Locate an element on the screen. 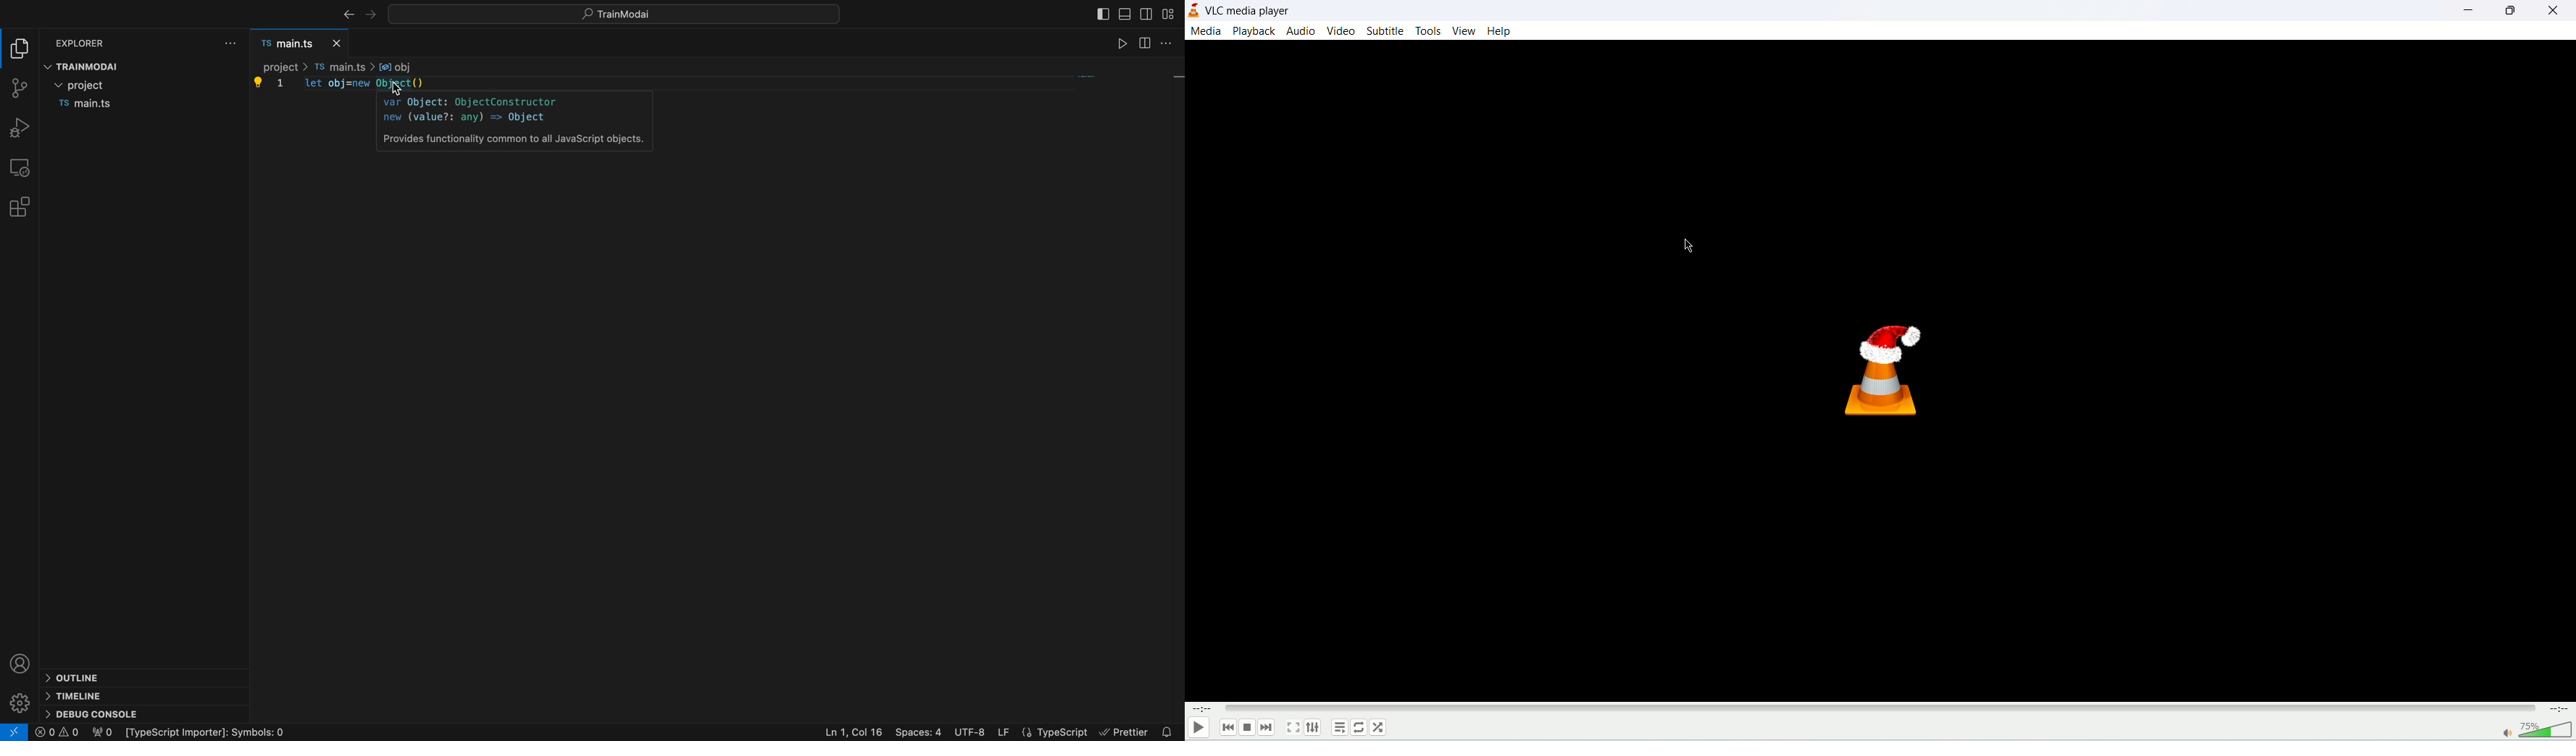 This screenshot has height=756, width=2576. right arrow is located at coordinates (345, 14).